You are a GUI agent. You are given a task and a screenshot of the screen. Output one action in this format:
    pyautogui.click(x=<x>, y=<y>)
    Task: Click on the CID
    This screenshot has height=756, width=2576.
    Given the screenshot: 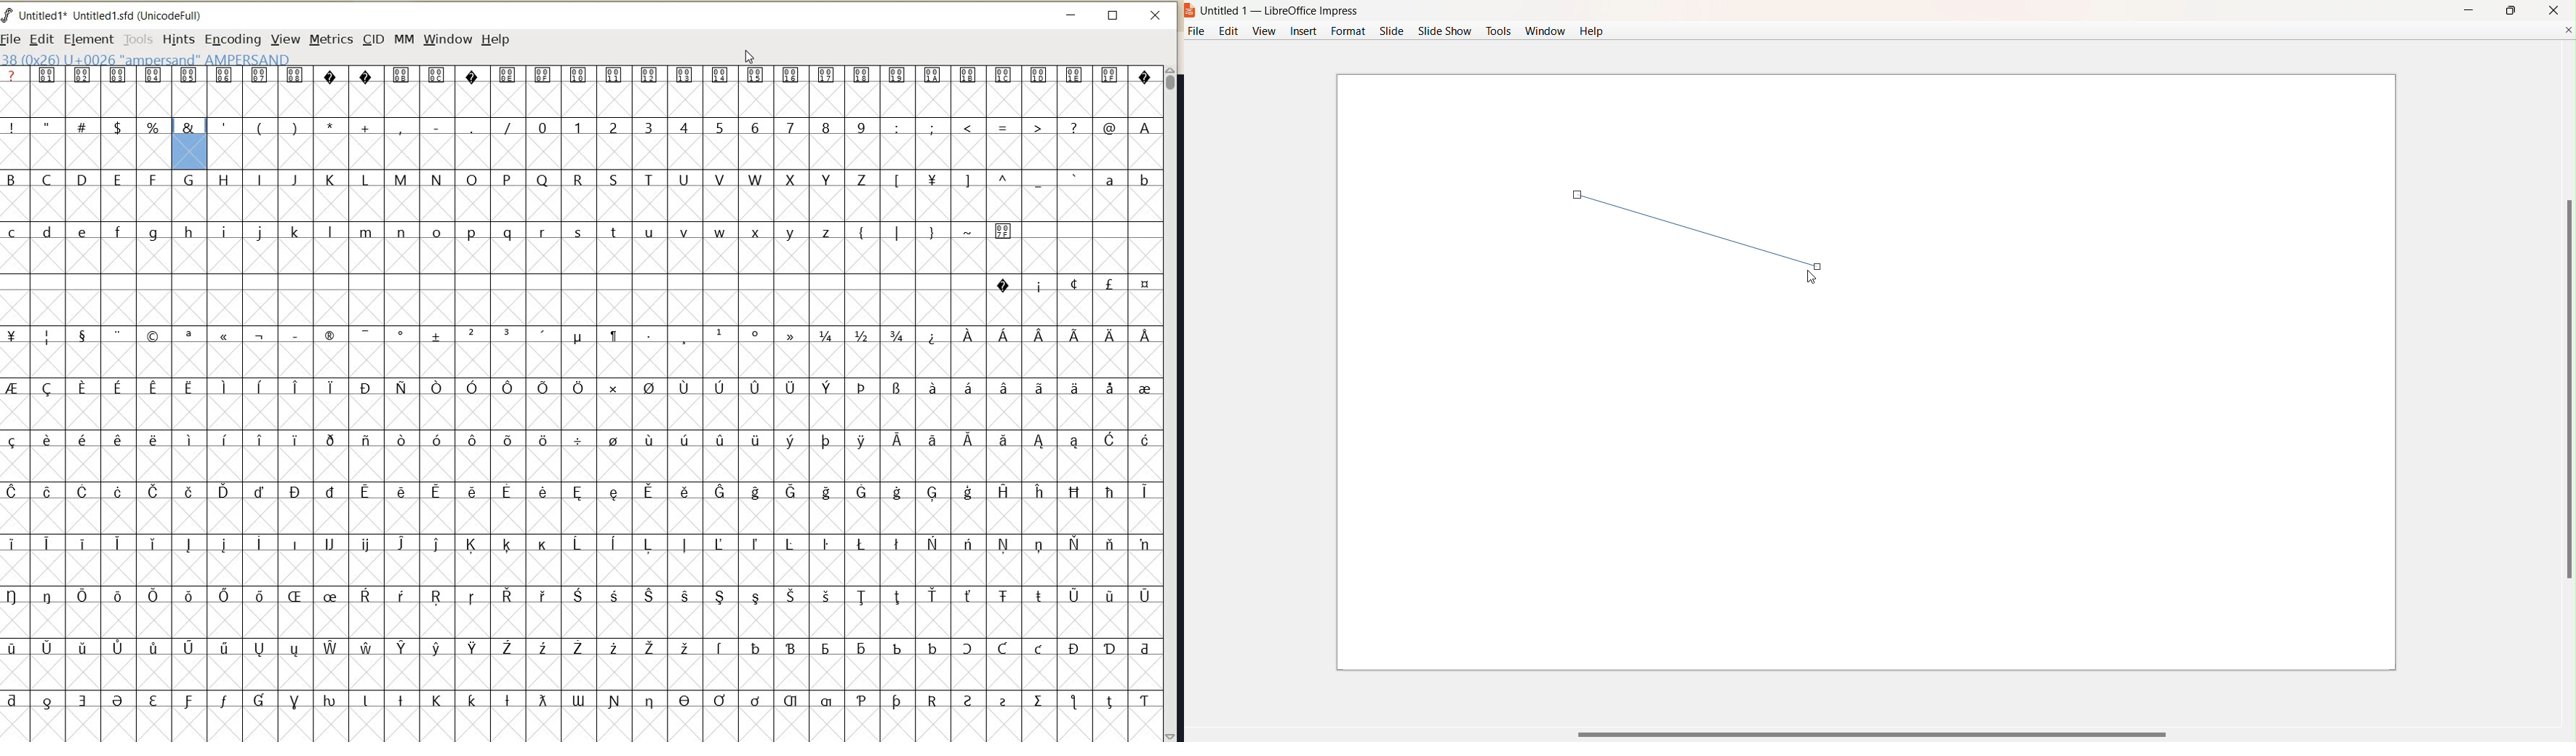 What is the action you would take?
    pyautogui.click(x=372, y=38)
    